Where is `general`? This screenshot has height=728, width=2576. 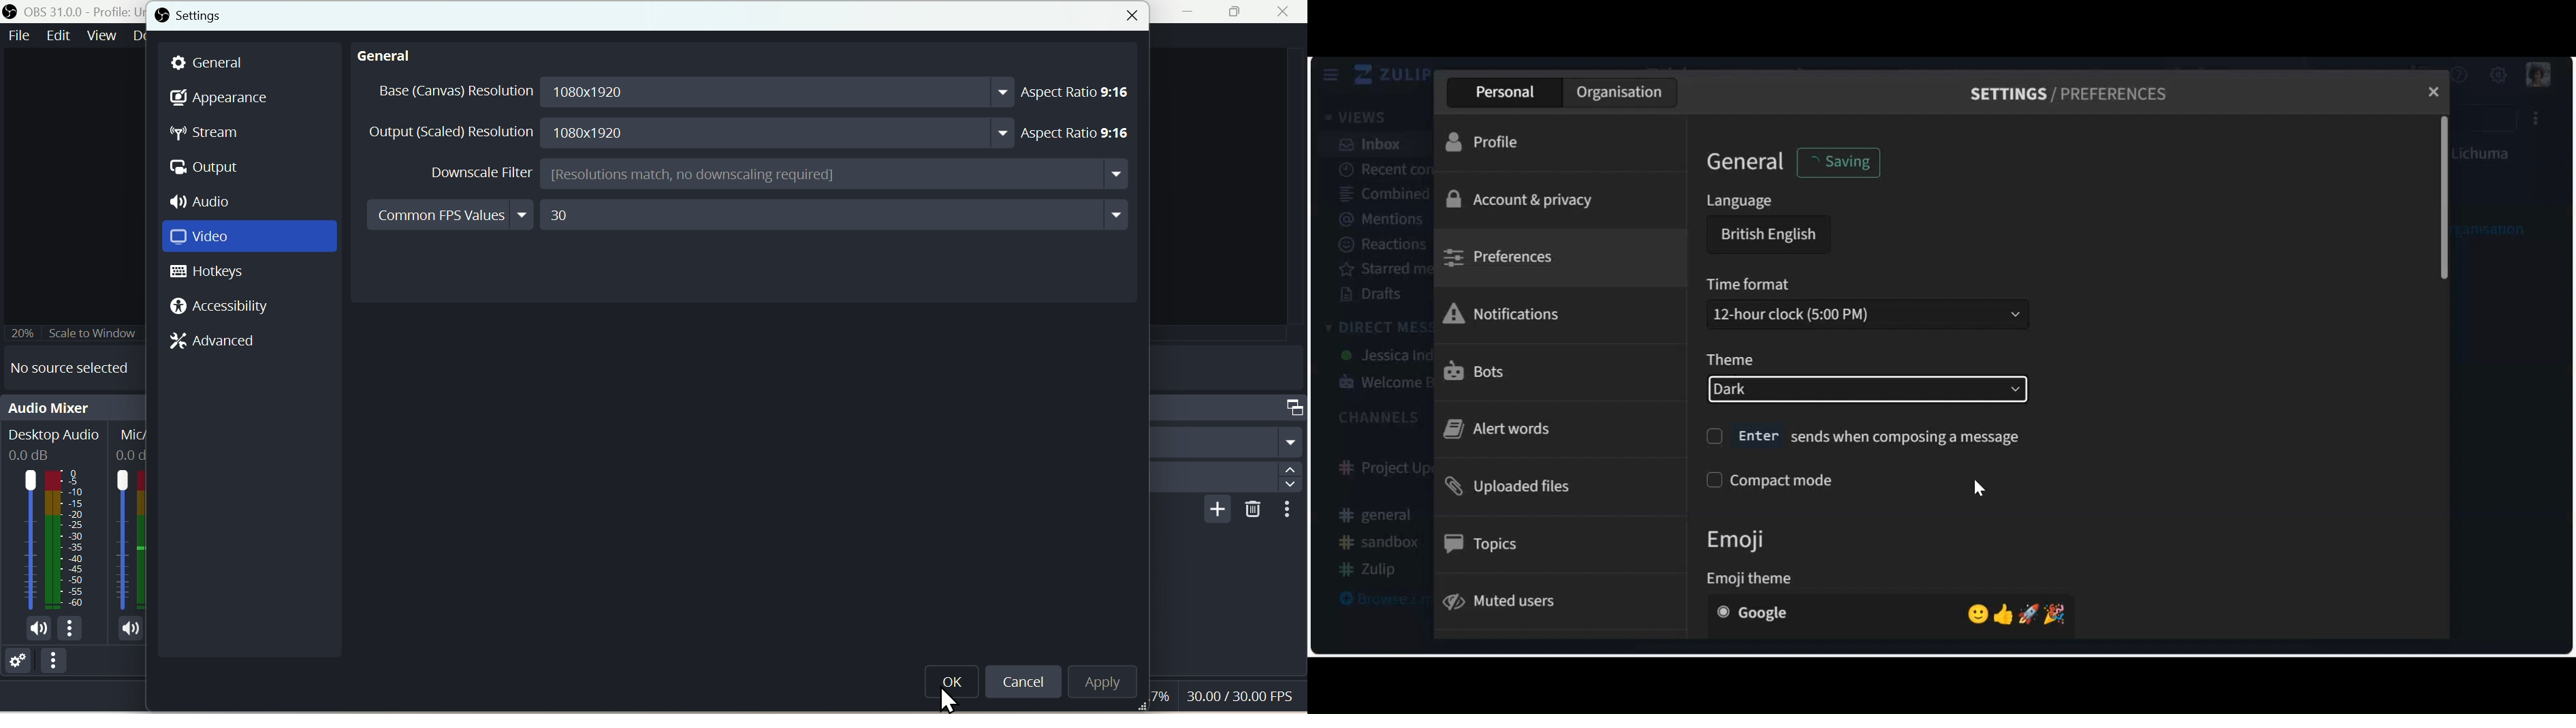
general is located at coordinates (390, 59).